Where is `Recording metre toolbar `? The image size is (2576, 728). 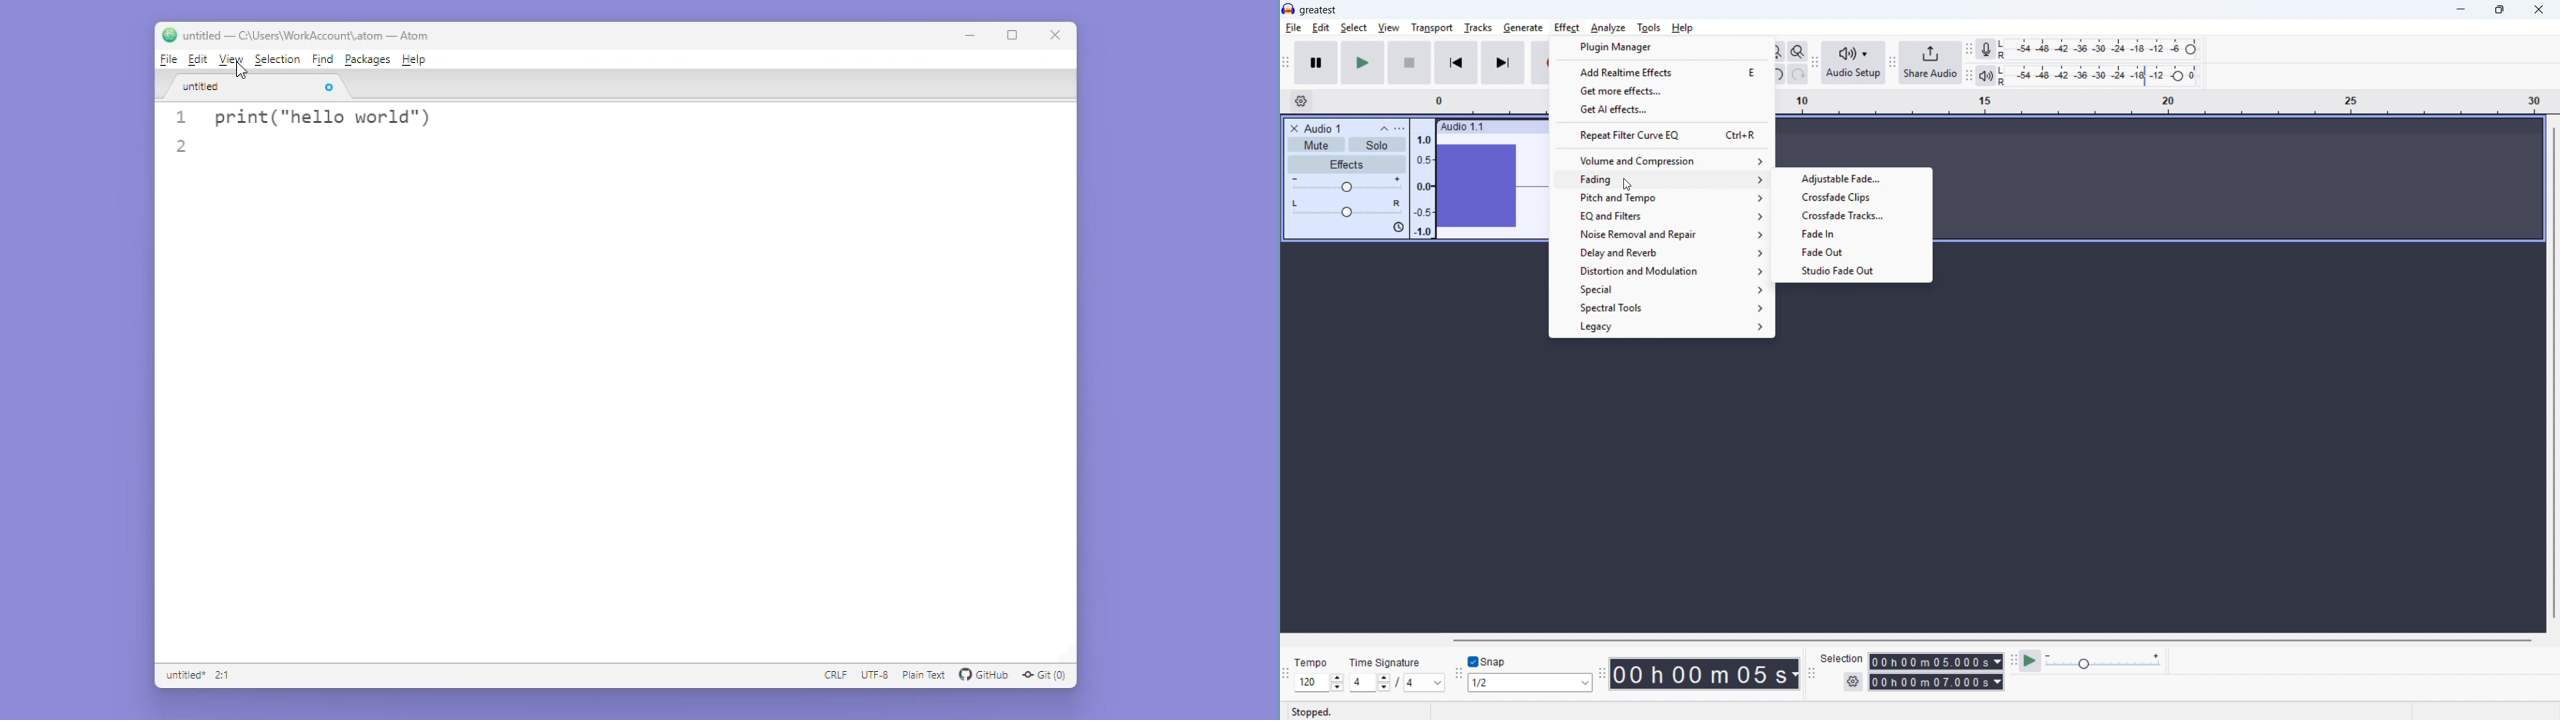 Recording metre toolbar  is located at coordinates (1969, 50).